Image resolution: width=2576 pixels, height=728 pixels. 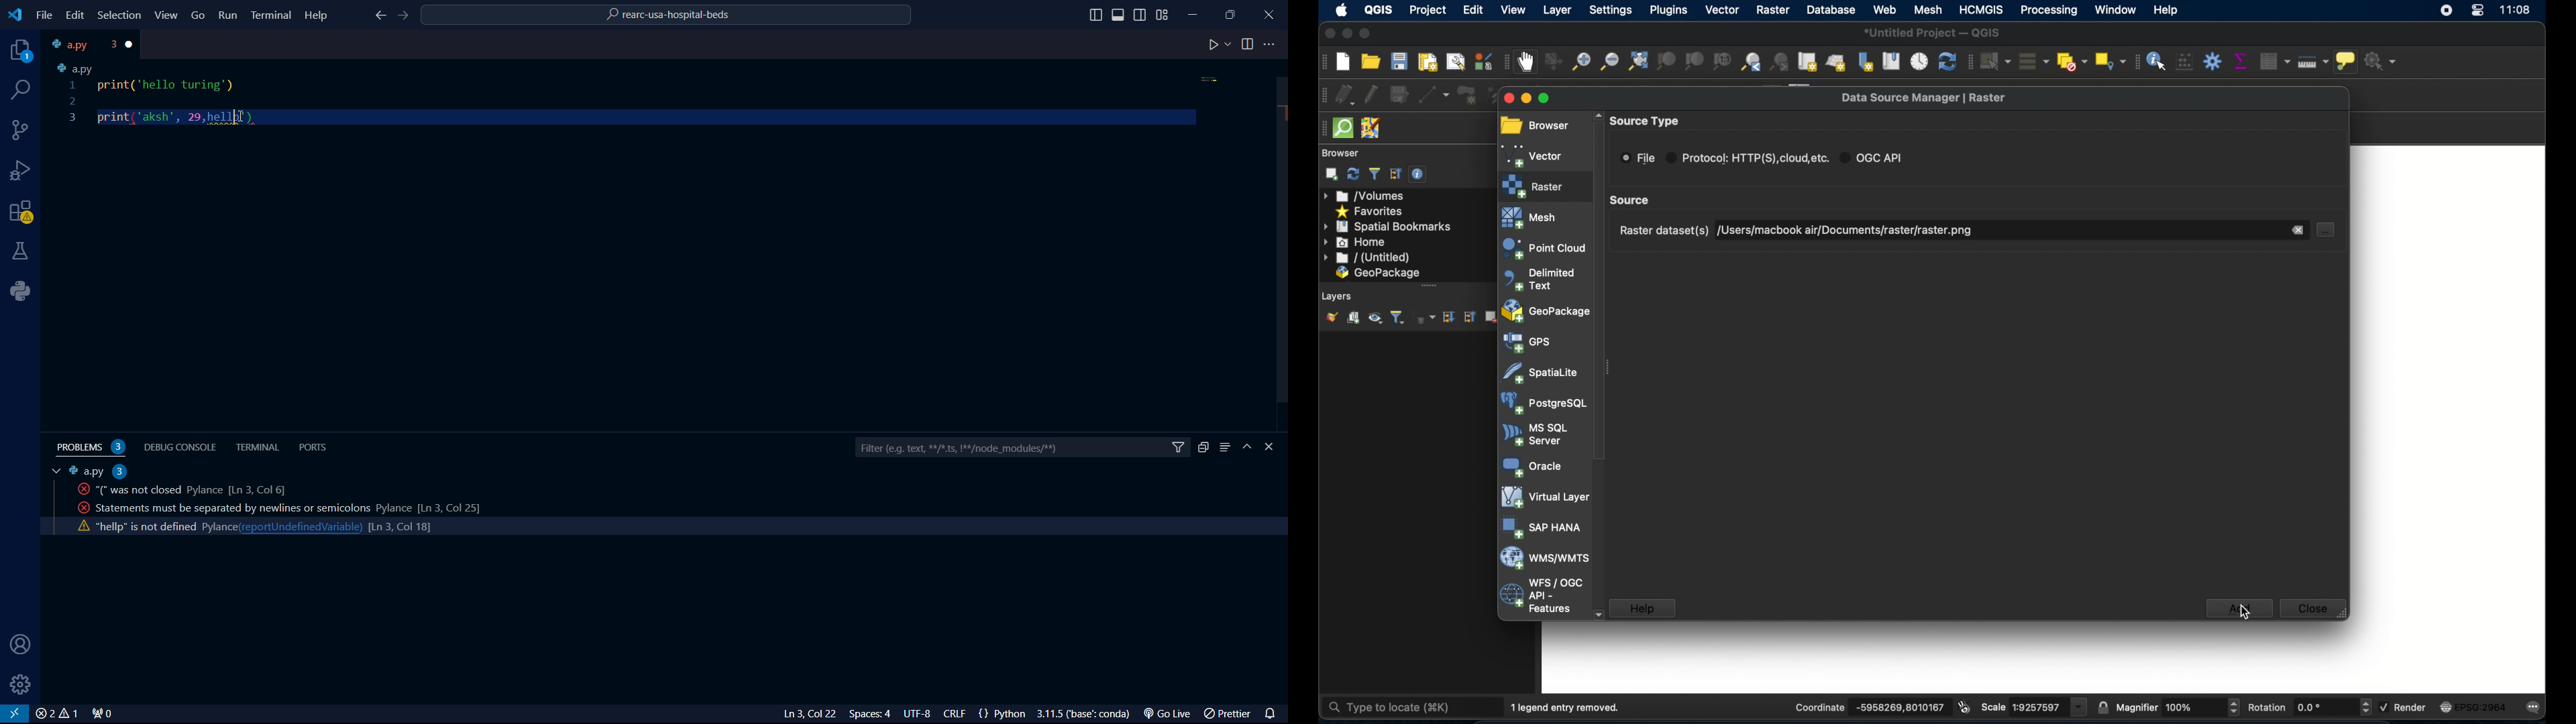 I want to click on coordinate, so click(x=1818, y=707).